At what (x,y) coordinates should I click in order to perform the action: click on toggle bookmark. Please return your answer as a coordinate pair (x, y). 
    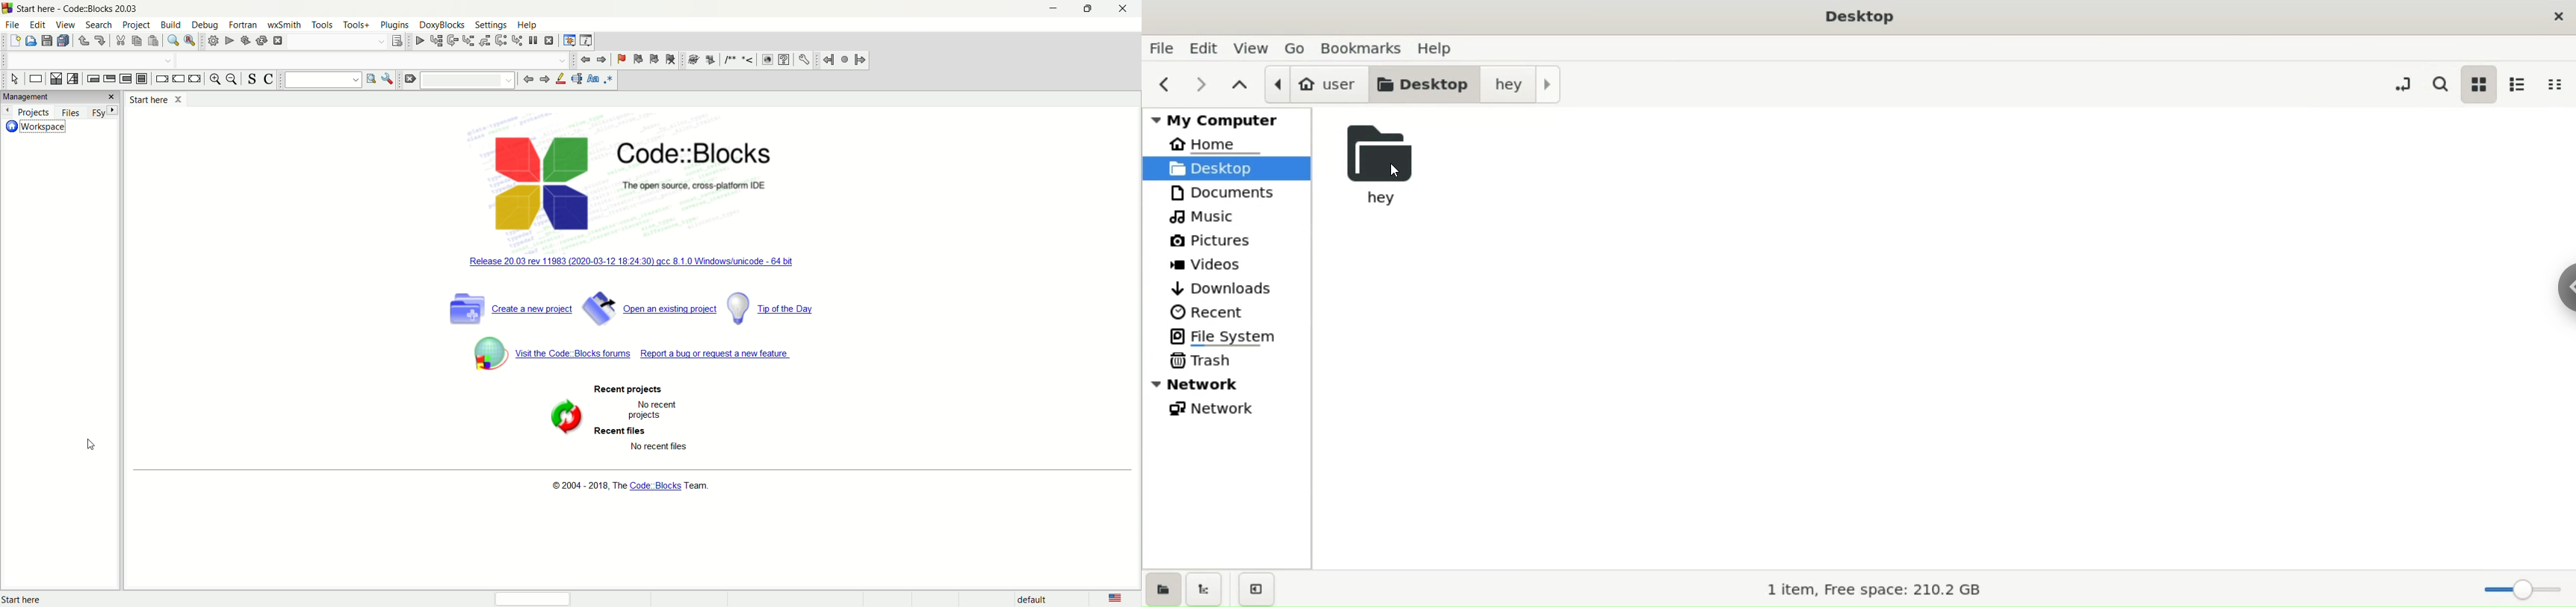
    Looking at the image, I should click on (622, 59).